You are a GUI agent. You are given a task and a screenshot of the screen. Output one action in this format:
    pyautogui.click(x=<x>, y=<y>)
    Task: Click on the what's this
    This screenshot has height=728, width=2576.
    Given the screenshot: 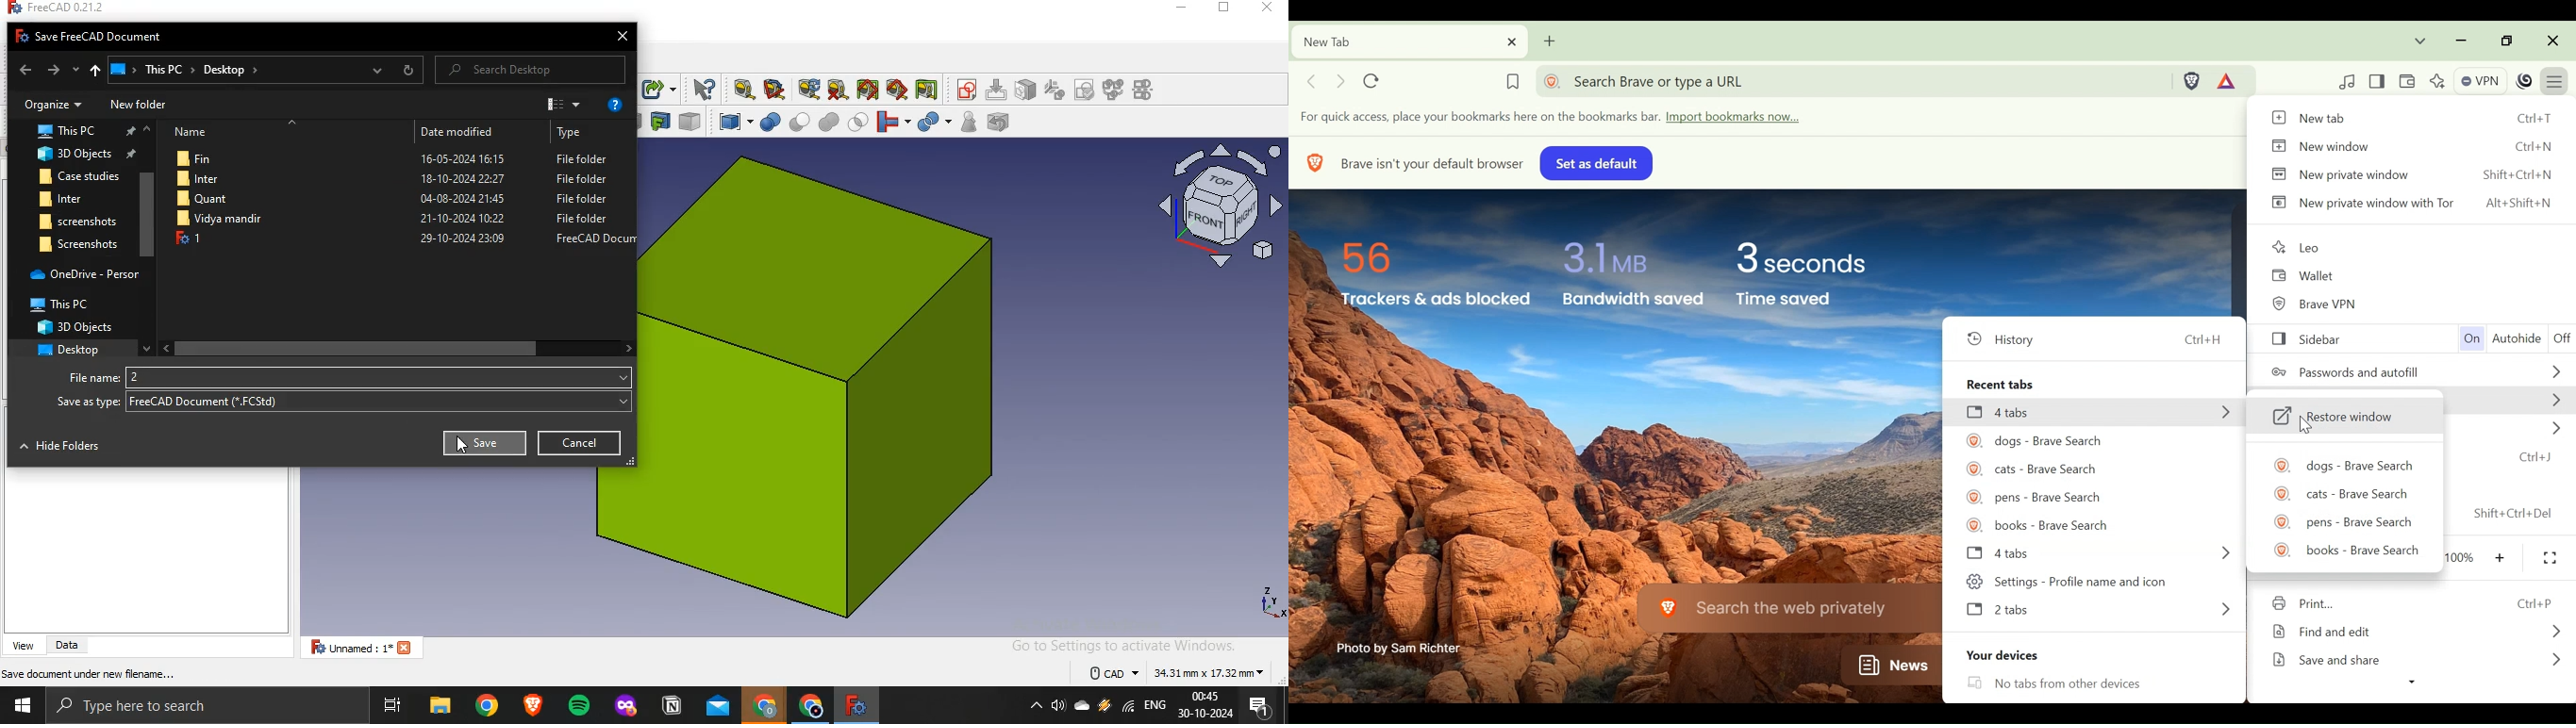 What is the action you would take?
    pyautogui.click(x=705, y=90)
    